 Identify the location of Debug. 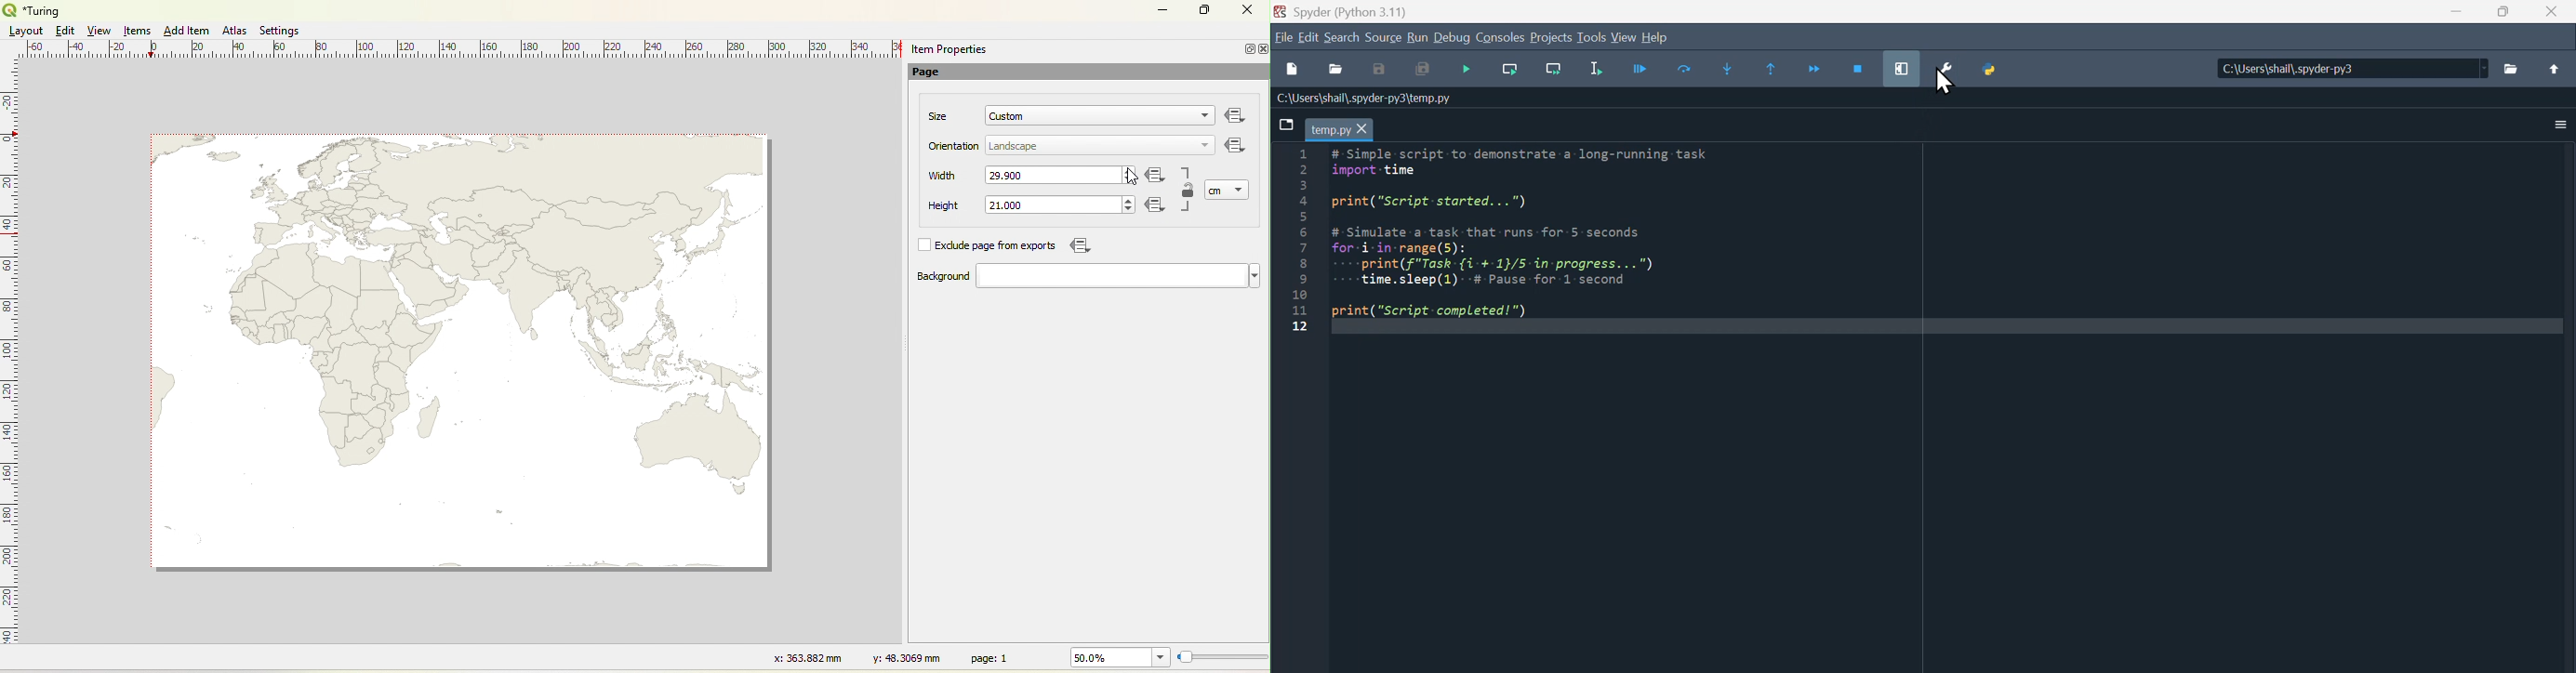
(1451, 37).